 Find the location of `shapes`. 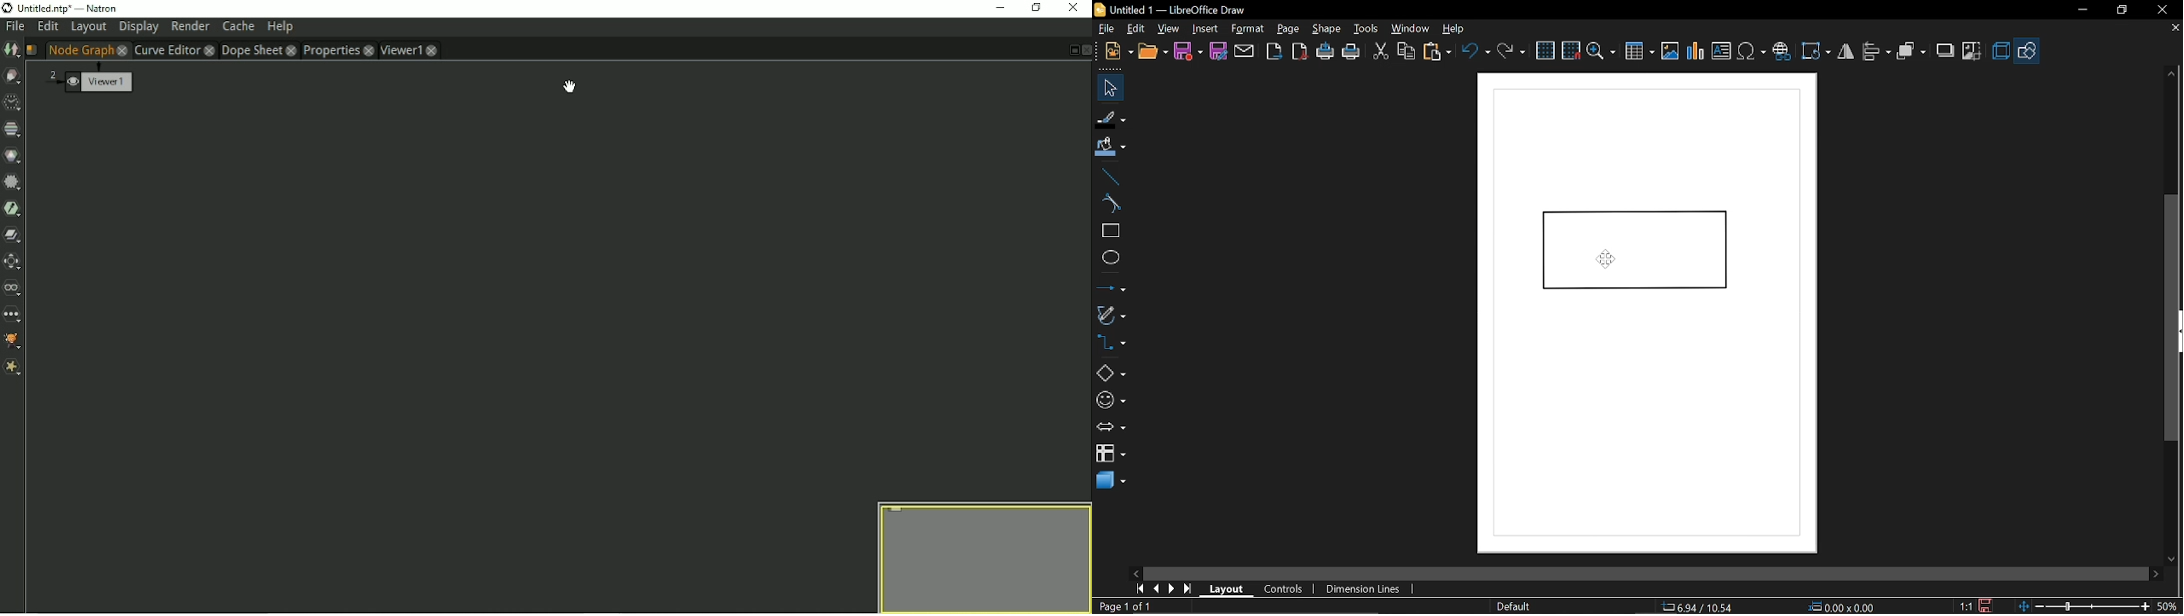

shapes is located at coordinates (2027, 49).